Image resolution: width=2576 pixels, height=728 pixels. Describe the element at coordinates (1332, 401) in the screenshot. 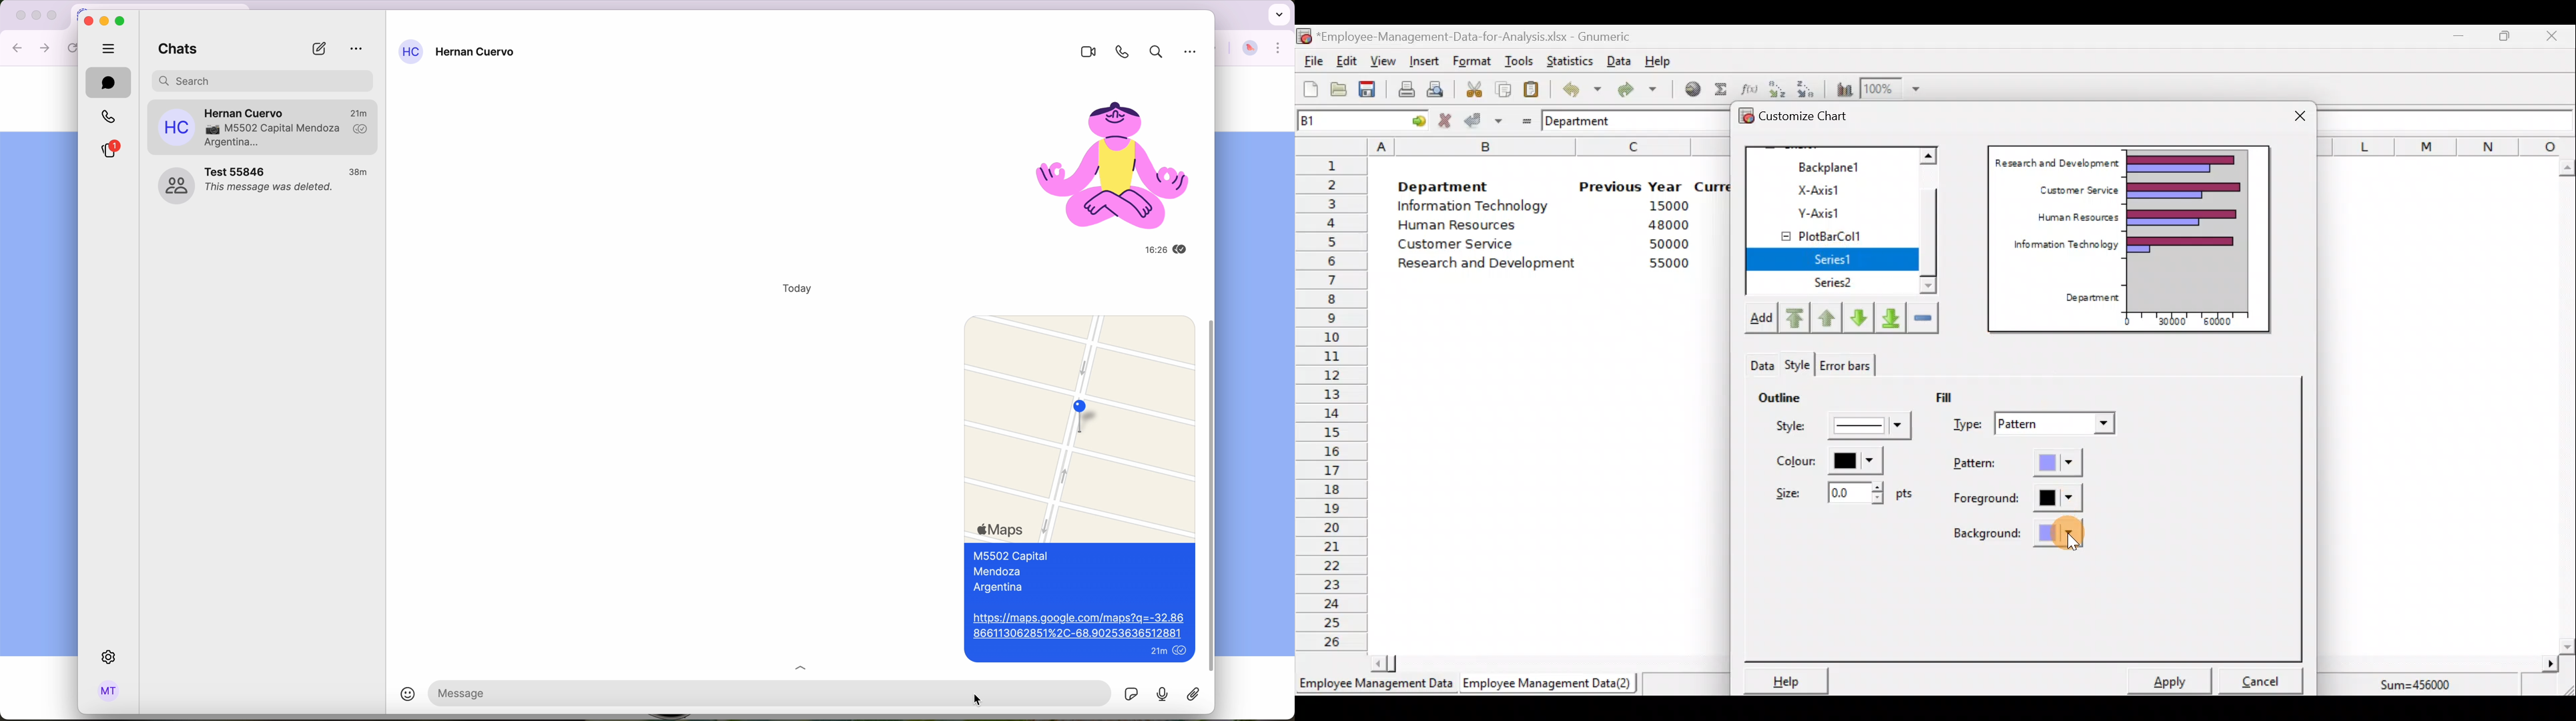

I see `Rows` at that location.